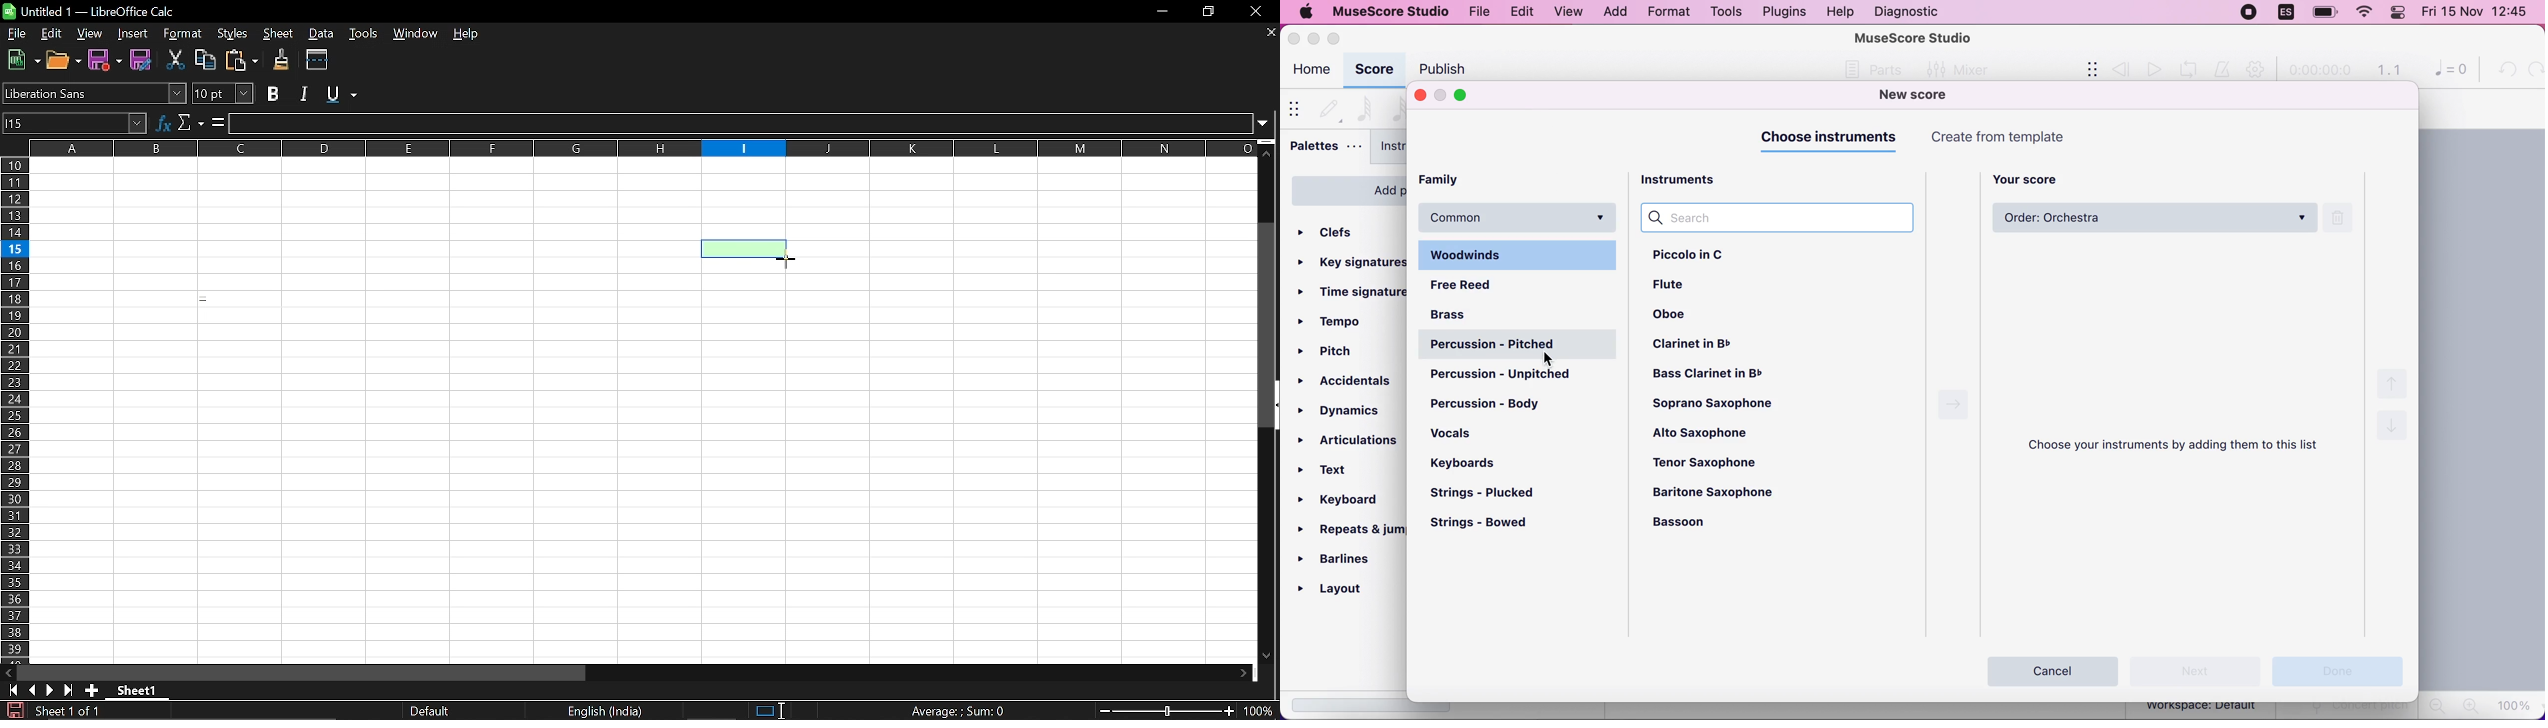 The height and width of the screenshot is (728, 2548). I want to click on Previous page, so click(34, 690).